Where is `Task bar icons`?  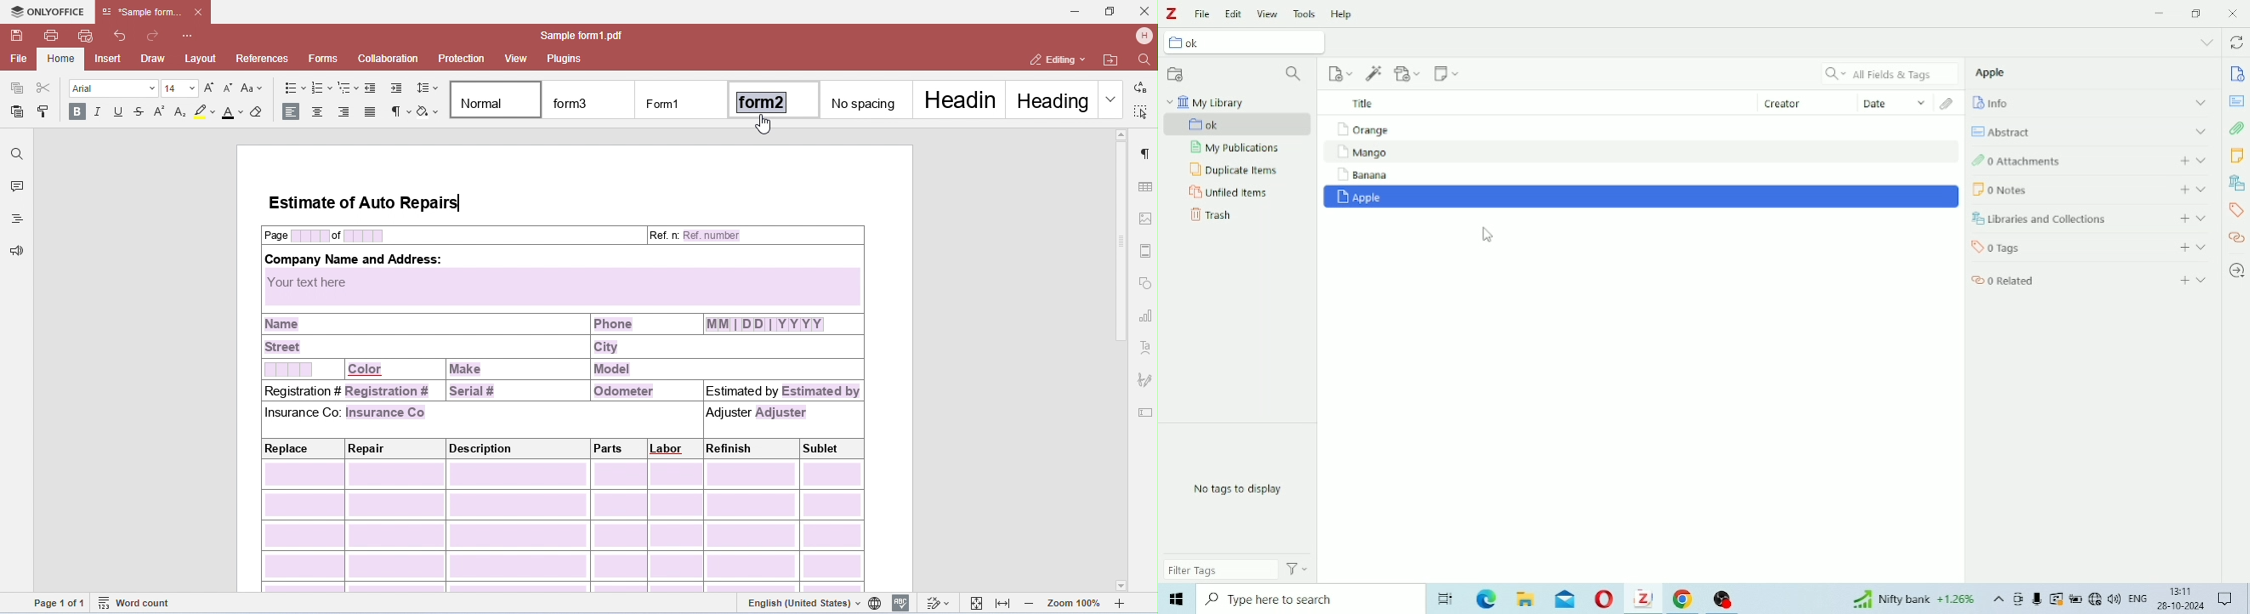 Task bar icons is located at coordinates (2066, 600).